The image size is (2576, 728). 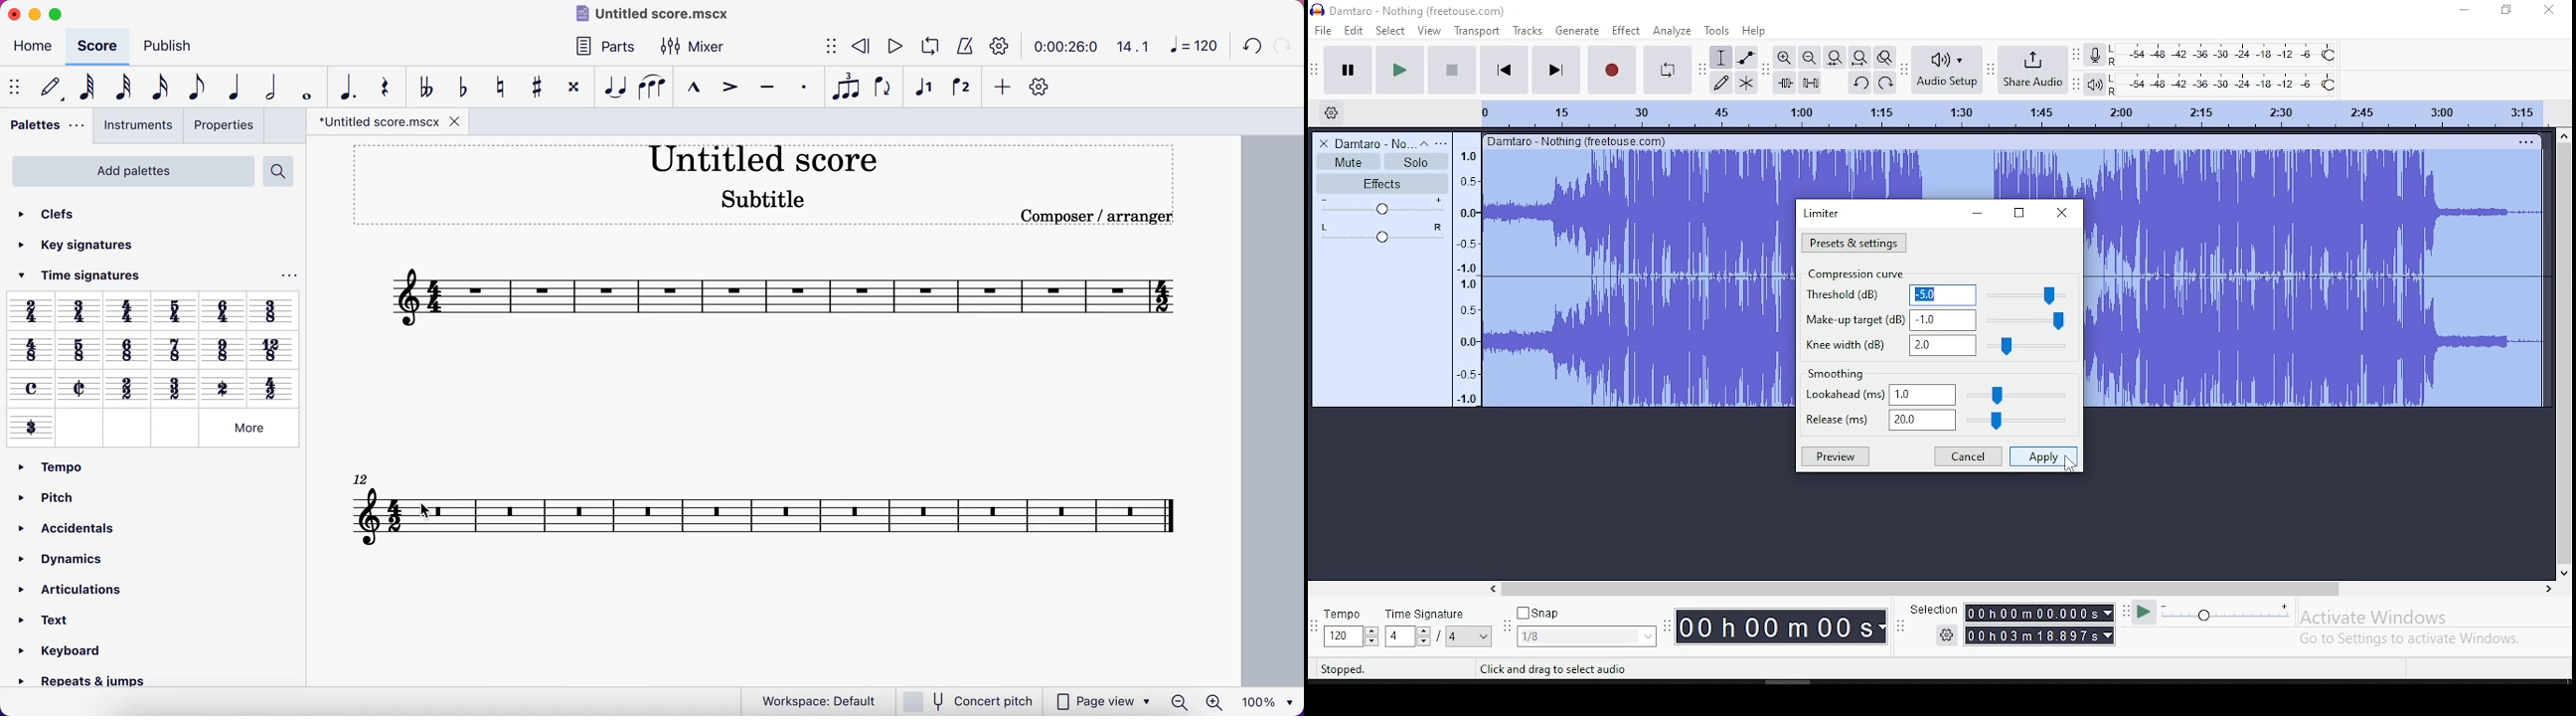 I want to click on effects, so click(x=1384, y=183).